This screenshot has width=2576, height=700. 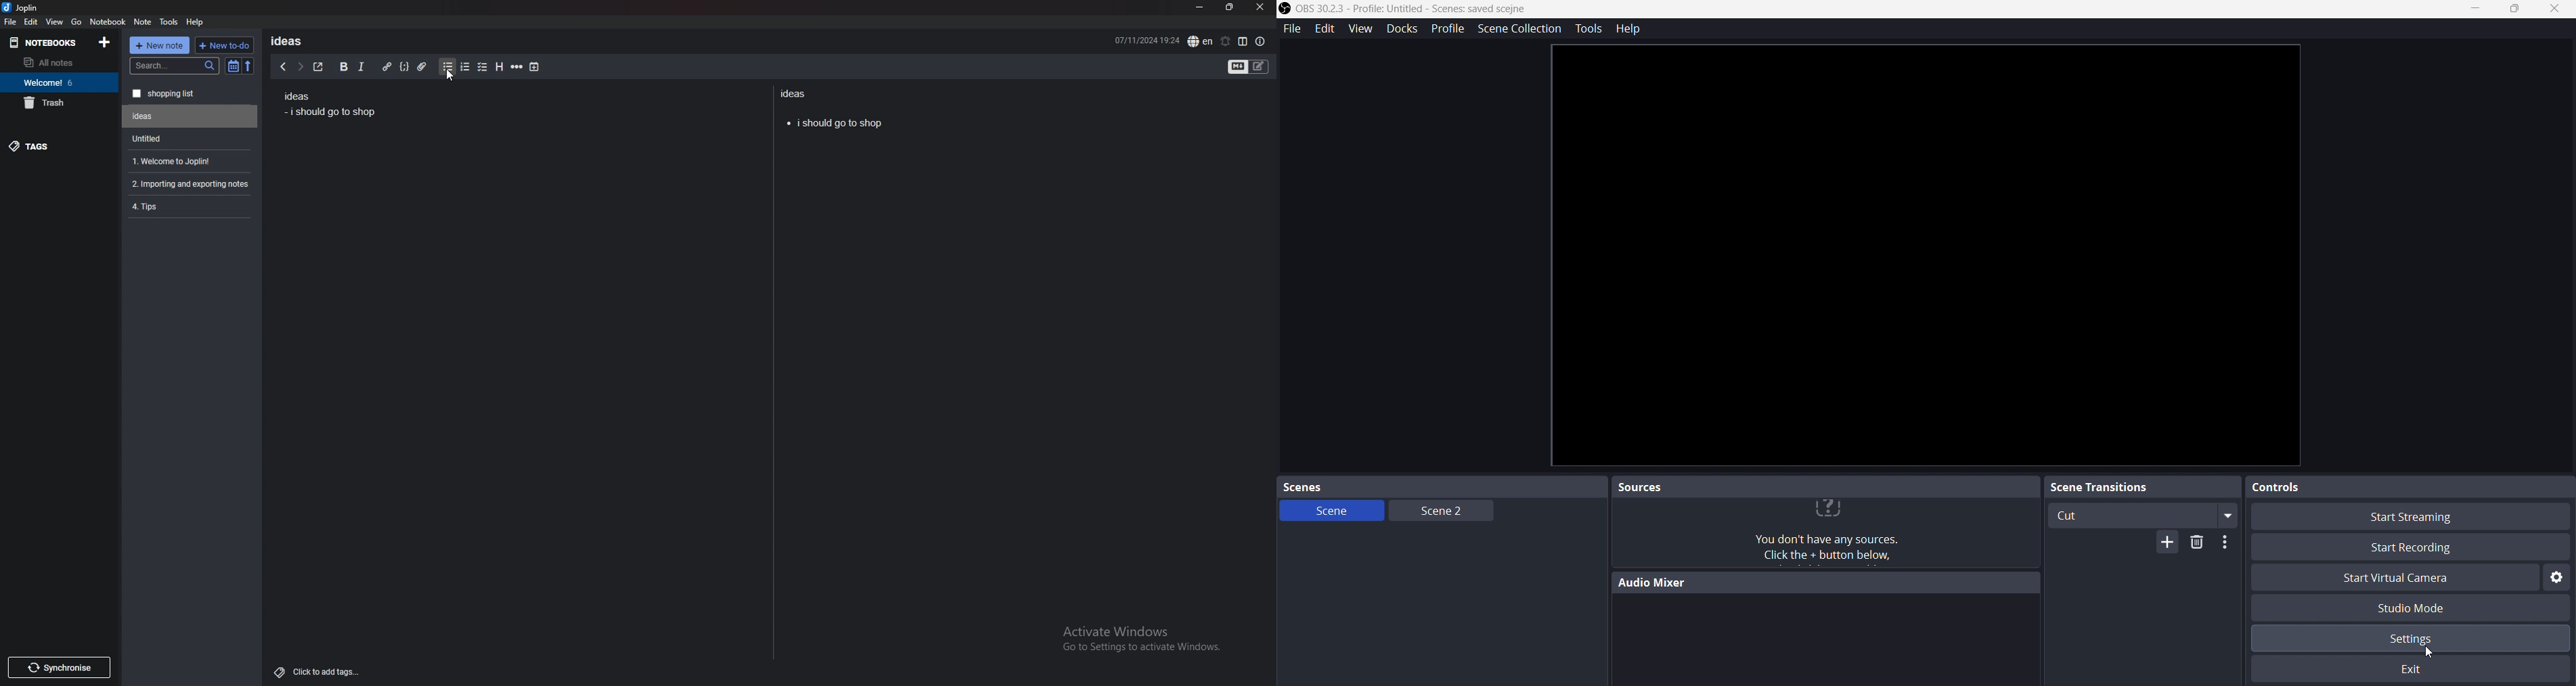 I want to click on bullet list, so click(x=448, y=67).